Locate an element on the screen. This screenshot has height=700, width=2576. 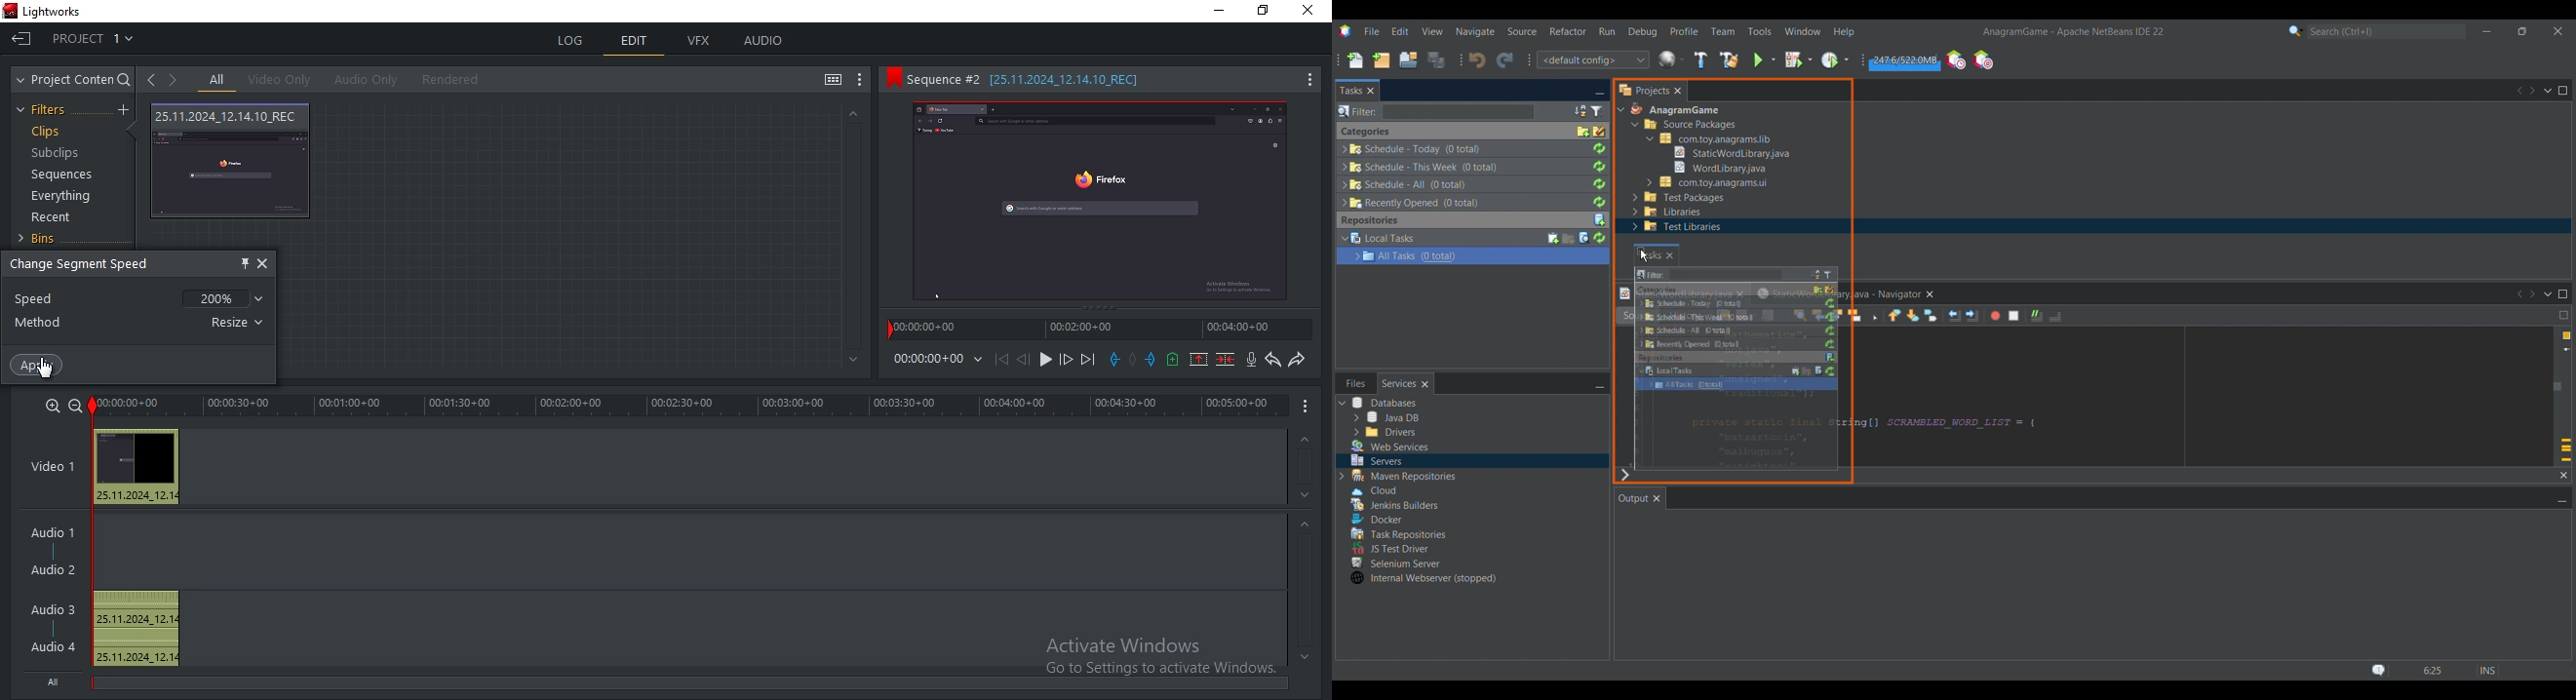
Team menu is located at coordinates (1723, 31).